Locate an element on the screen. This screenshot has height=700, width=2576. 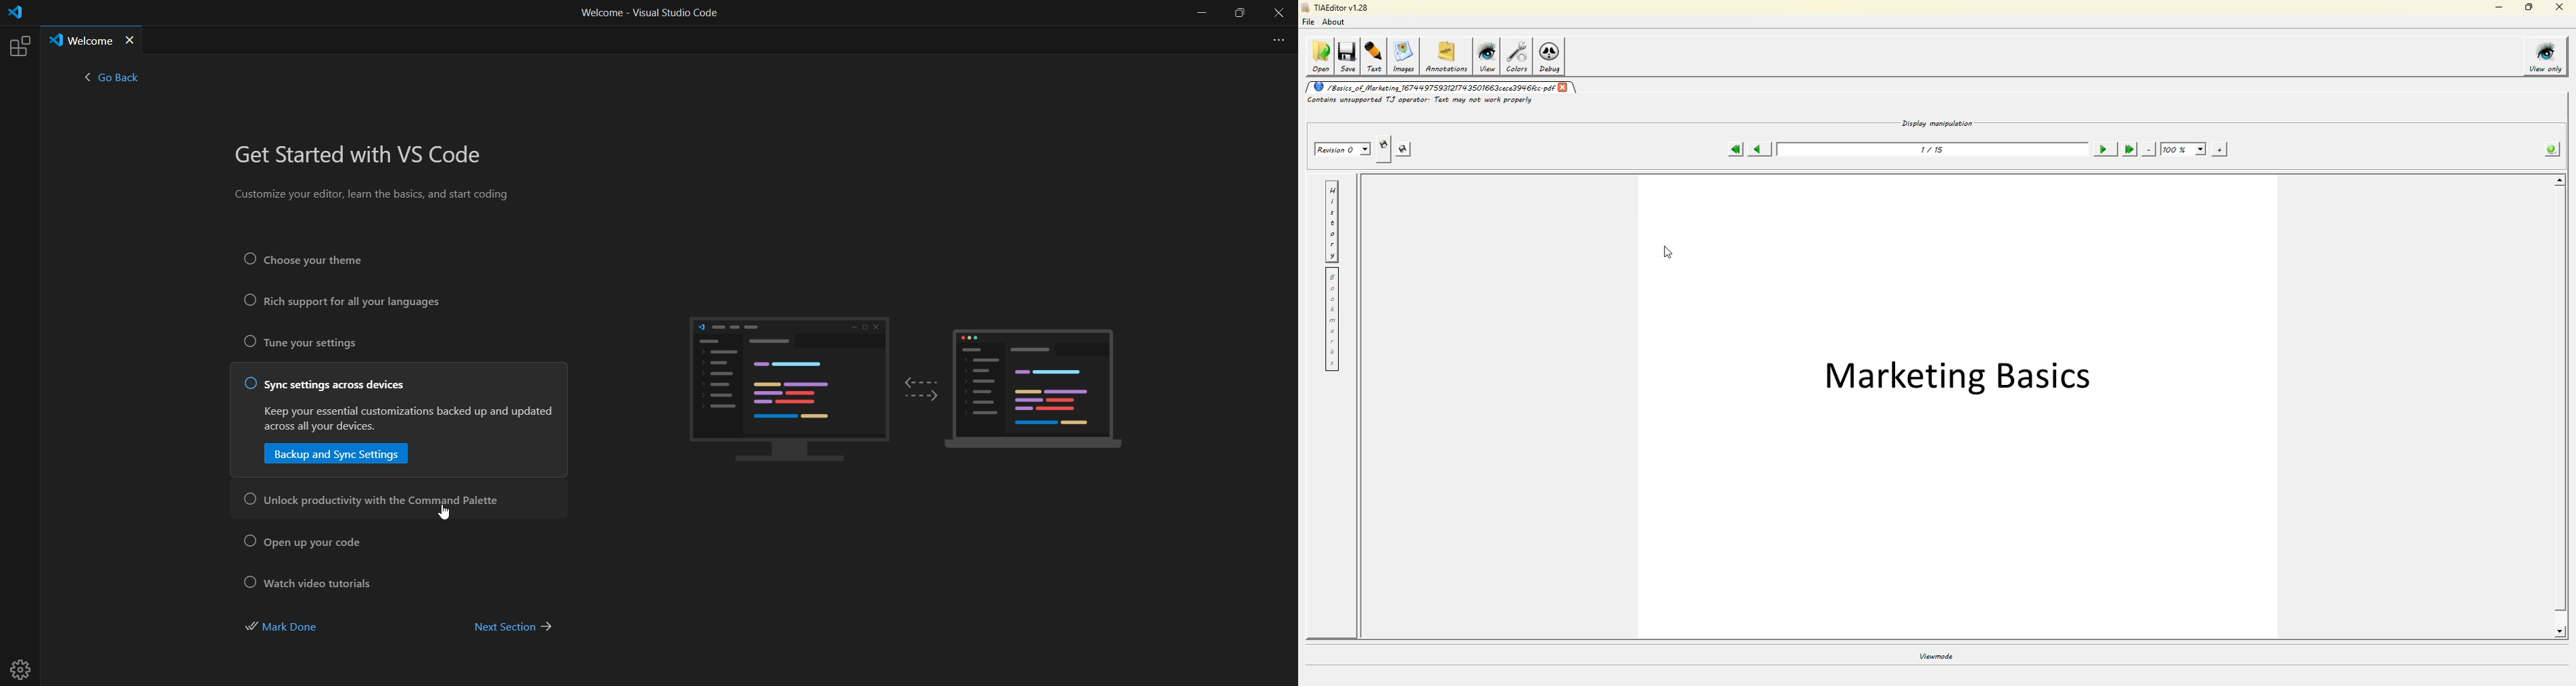
sample display laptop is located at coordinates (1045, 388).